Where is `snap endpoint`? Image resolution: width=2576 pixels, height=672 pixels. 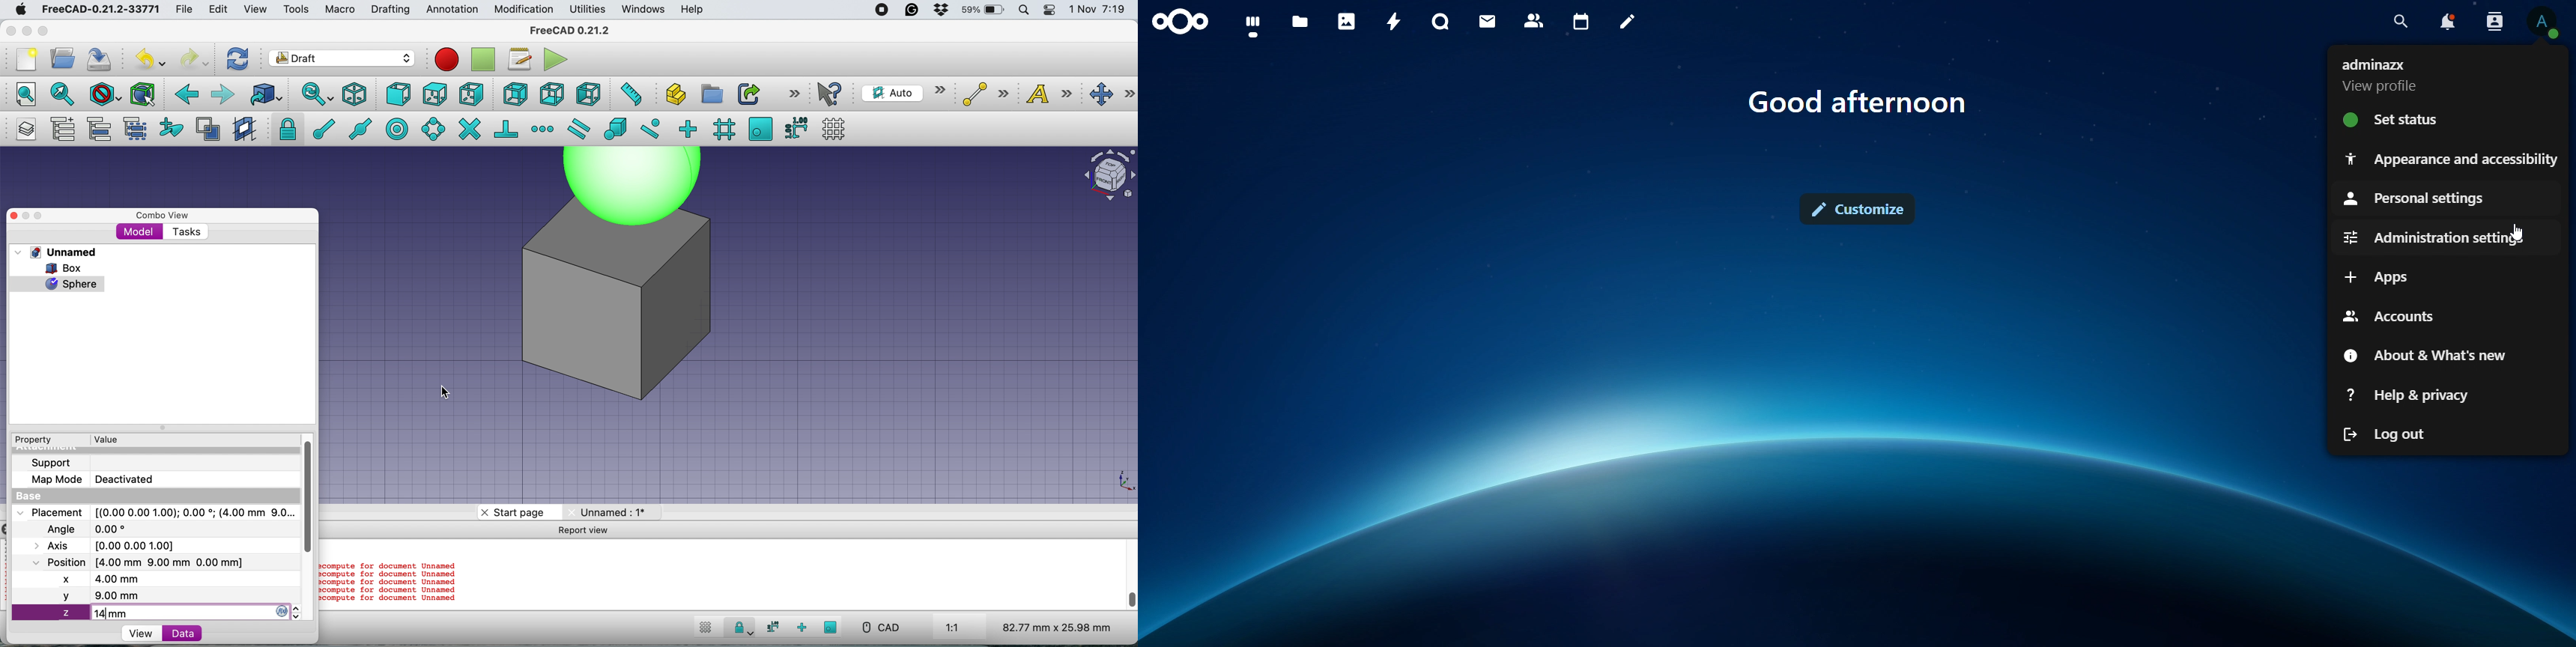
snap endpoint is located at coordinates (319, 132).